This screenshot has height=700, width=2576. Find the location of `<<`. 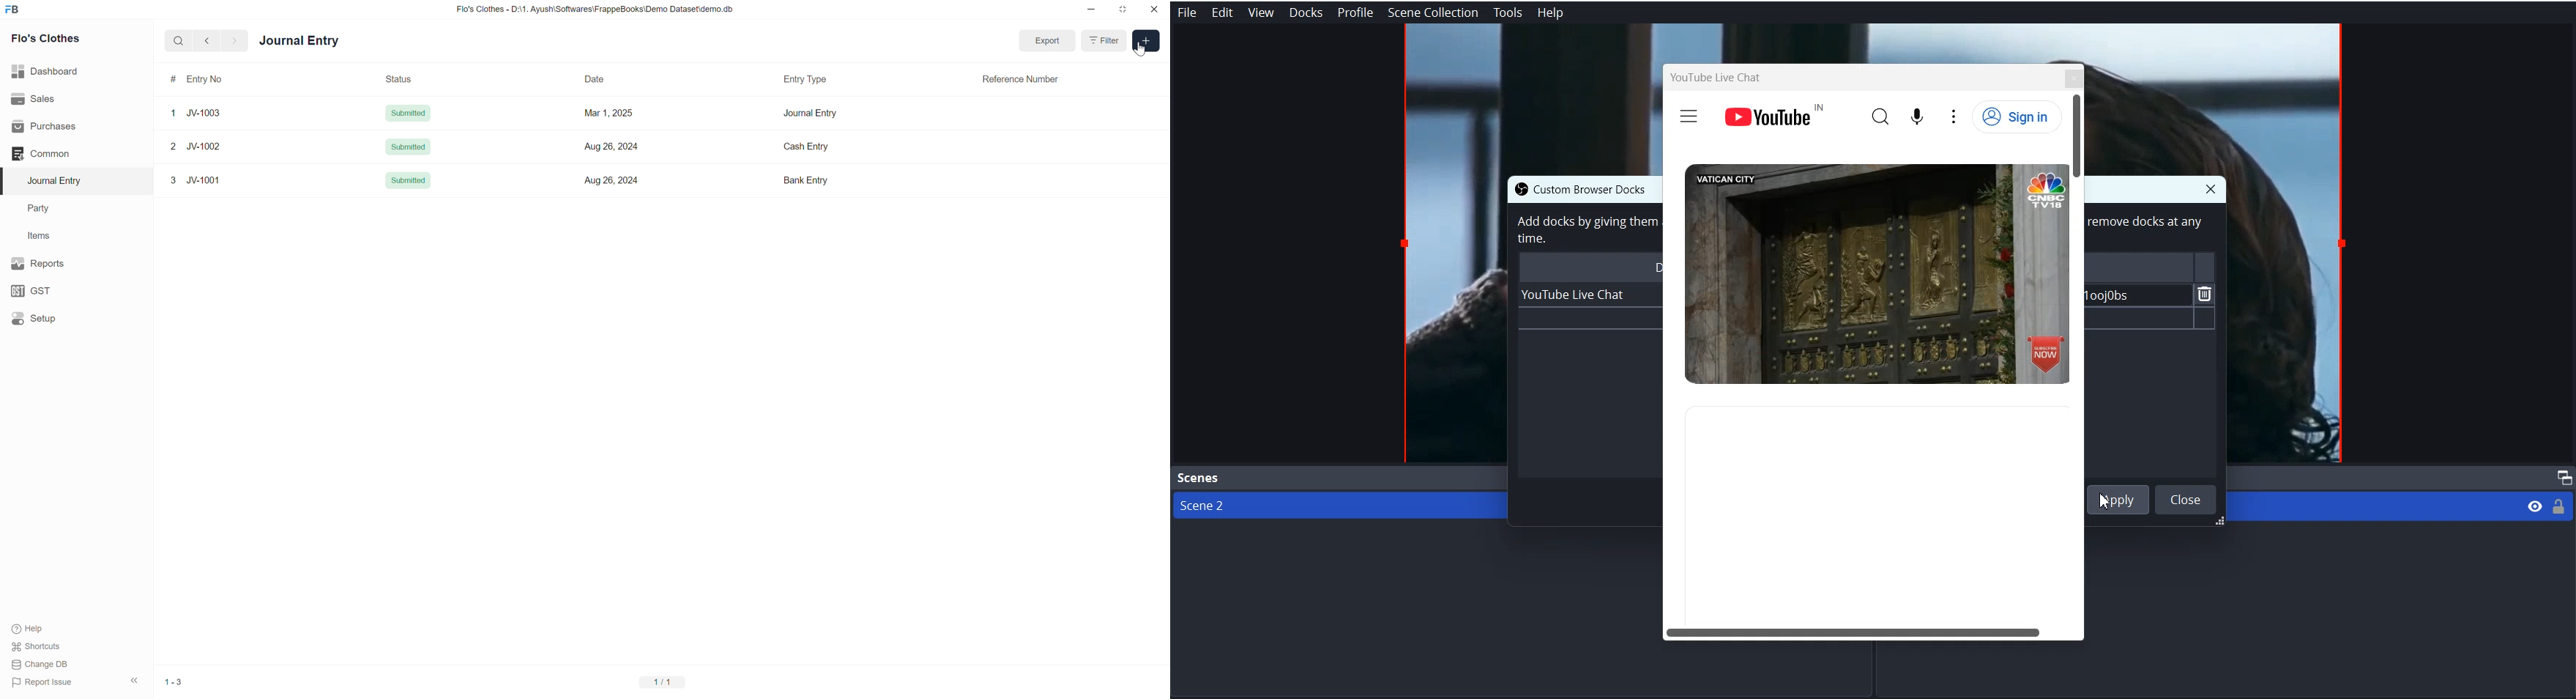

<< is located at coordinates (134, 681).